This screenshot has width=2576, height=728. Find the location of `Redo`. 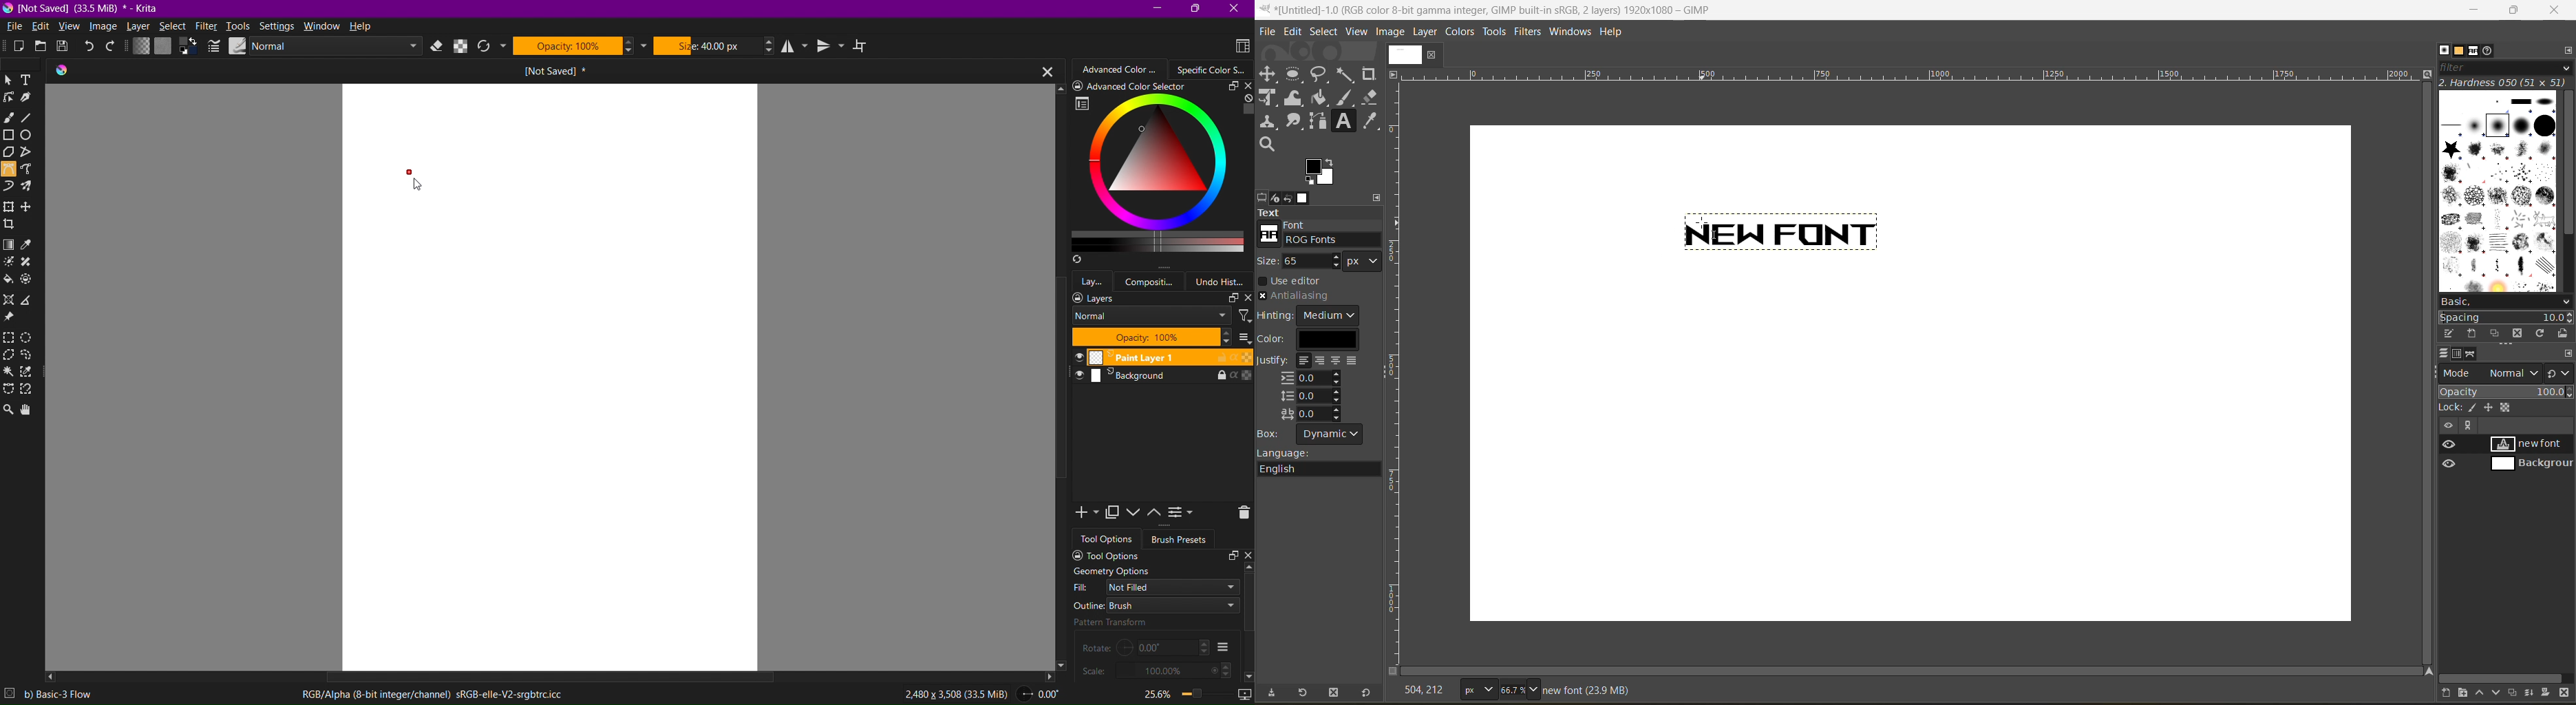

Redo is located at coordinates (112, 47).